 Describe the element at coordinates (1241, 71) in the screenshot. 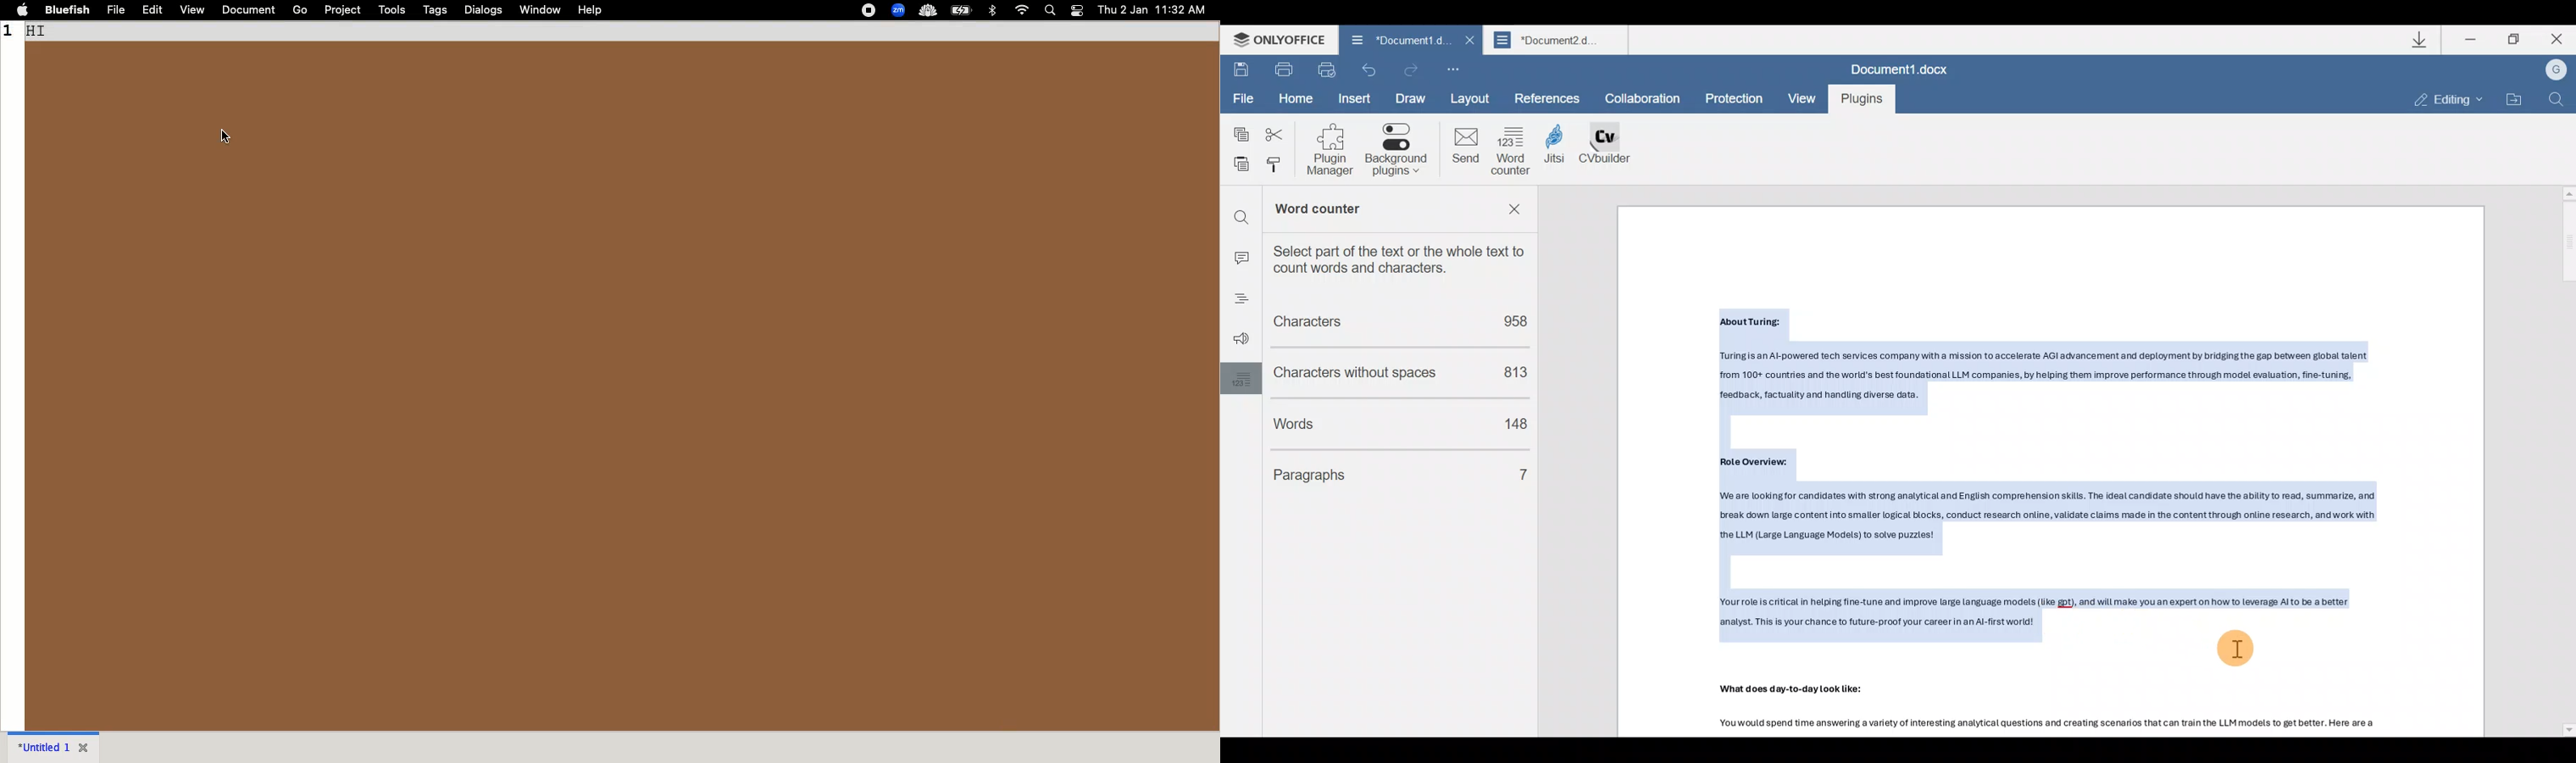

I see `Save` at that location.